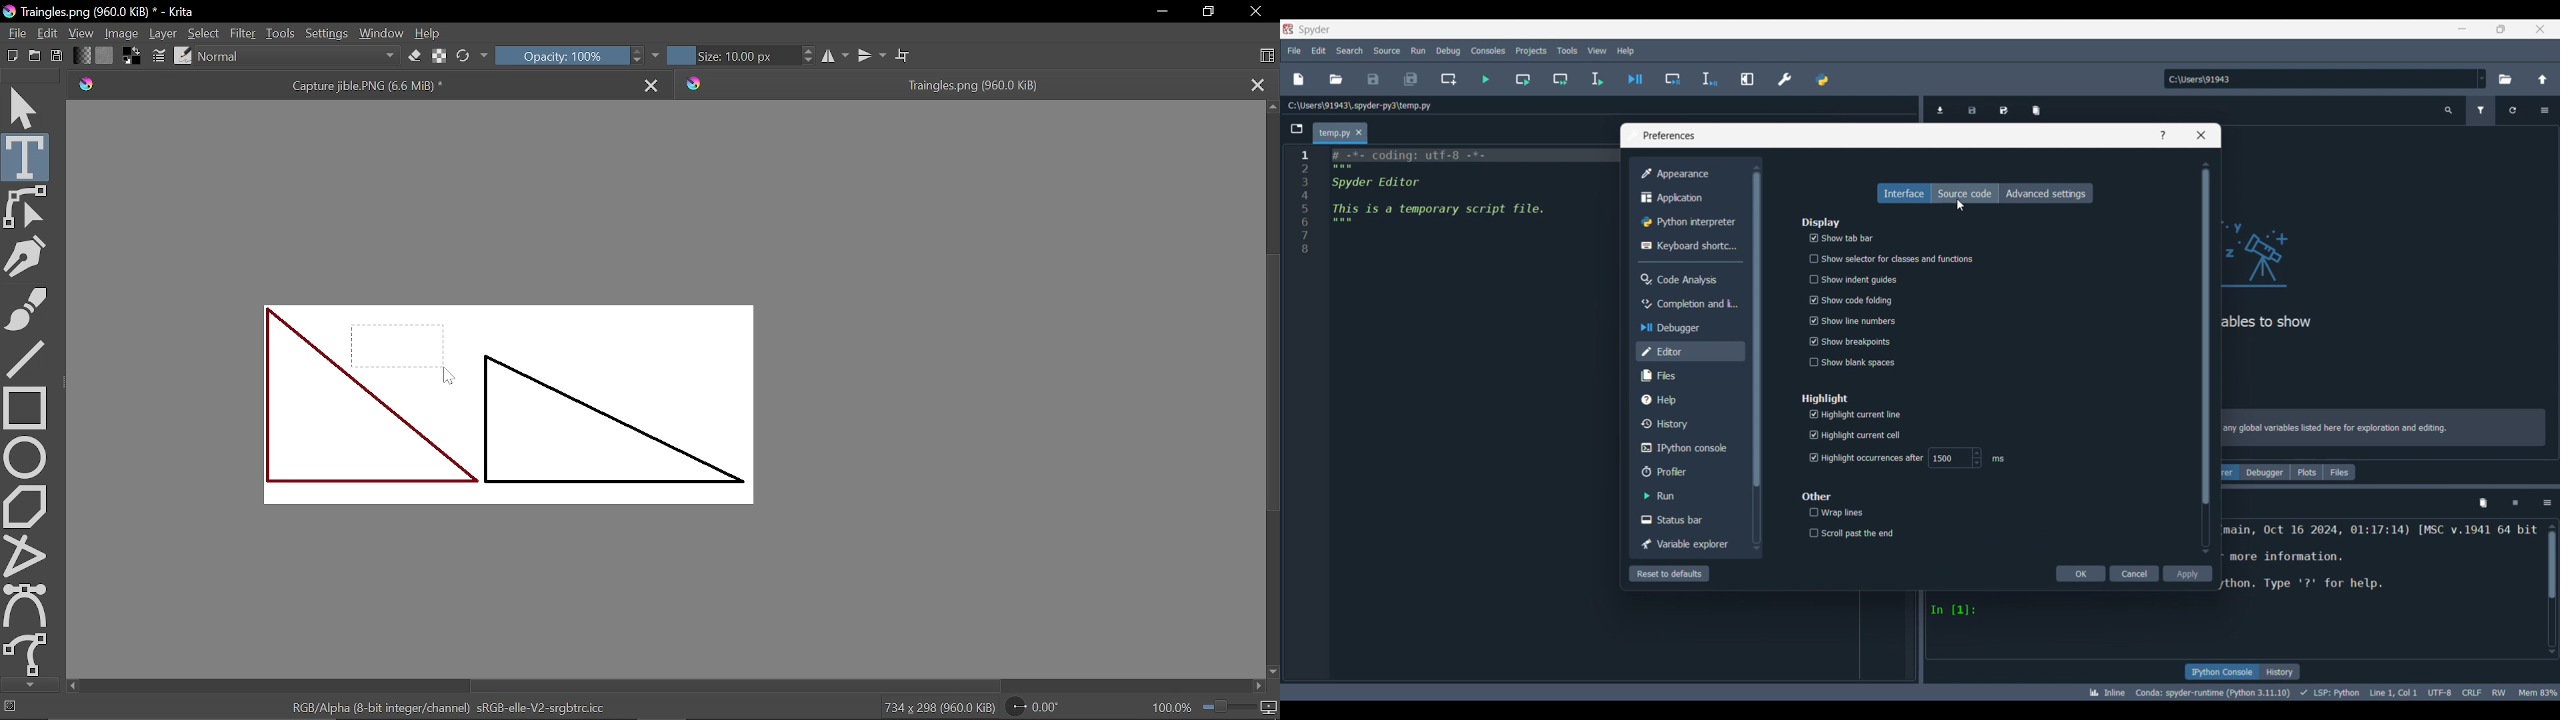  What do you see at coordinates (2553, 561) in the screenshot?
I see `scrollbar` at bounding box center [2553, 561].